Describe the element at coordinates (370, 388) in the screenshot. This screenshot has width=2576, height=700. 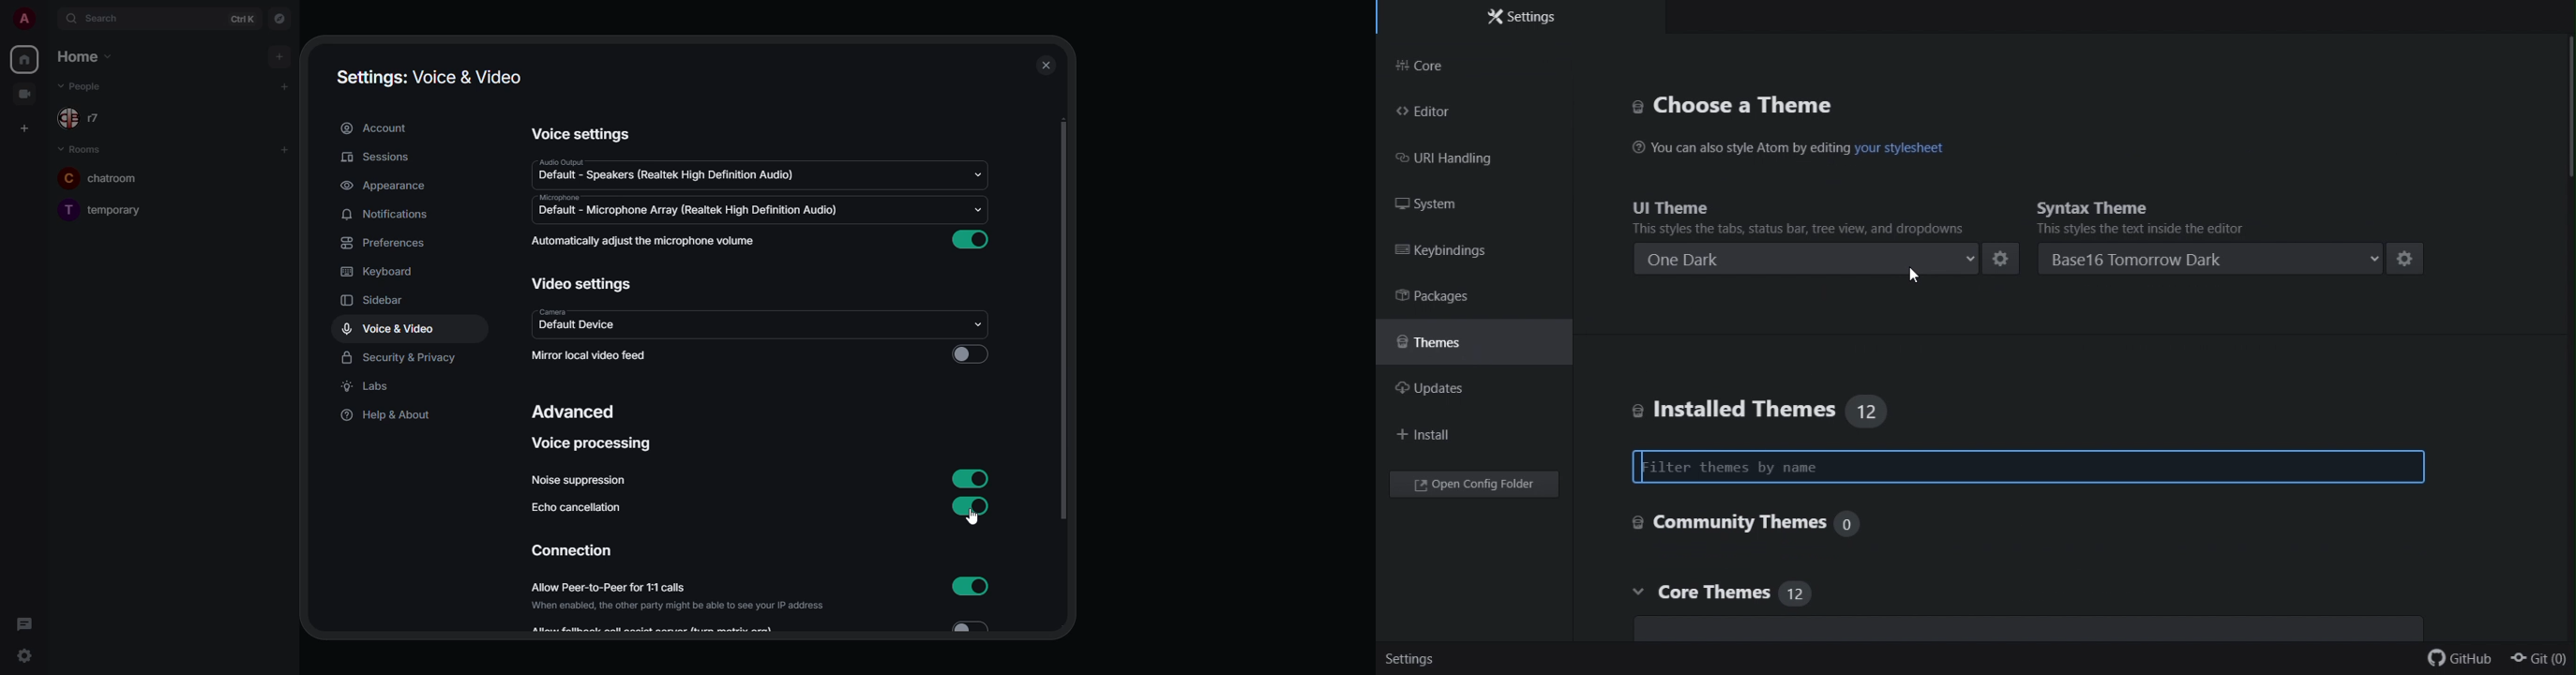
I see `labs` at that location.